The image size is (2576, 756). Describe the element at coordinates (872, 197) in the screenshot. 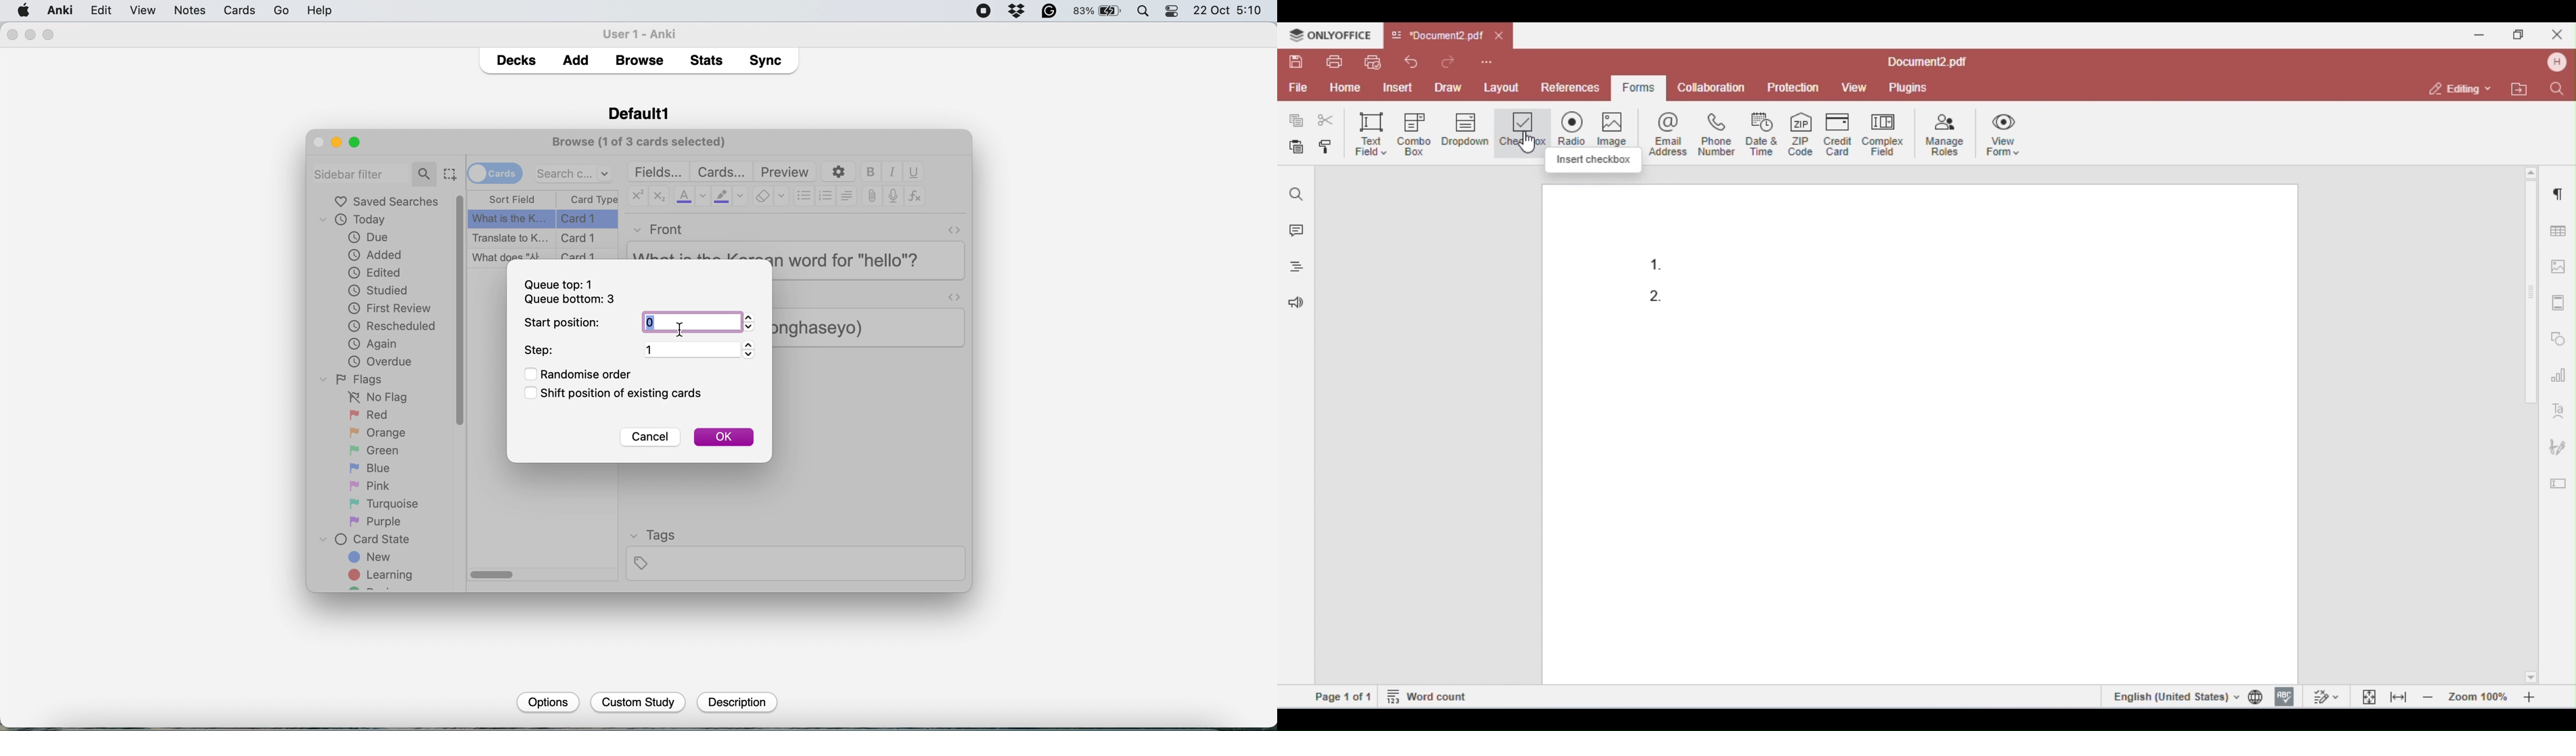

I see `attachment` at that location.